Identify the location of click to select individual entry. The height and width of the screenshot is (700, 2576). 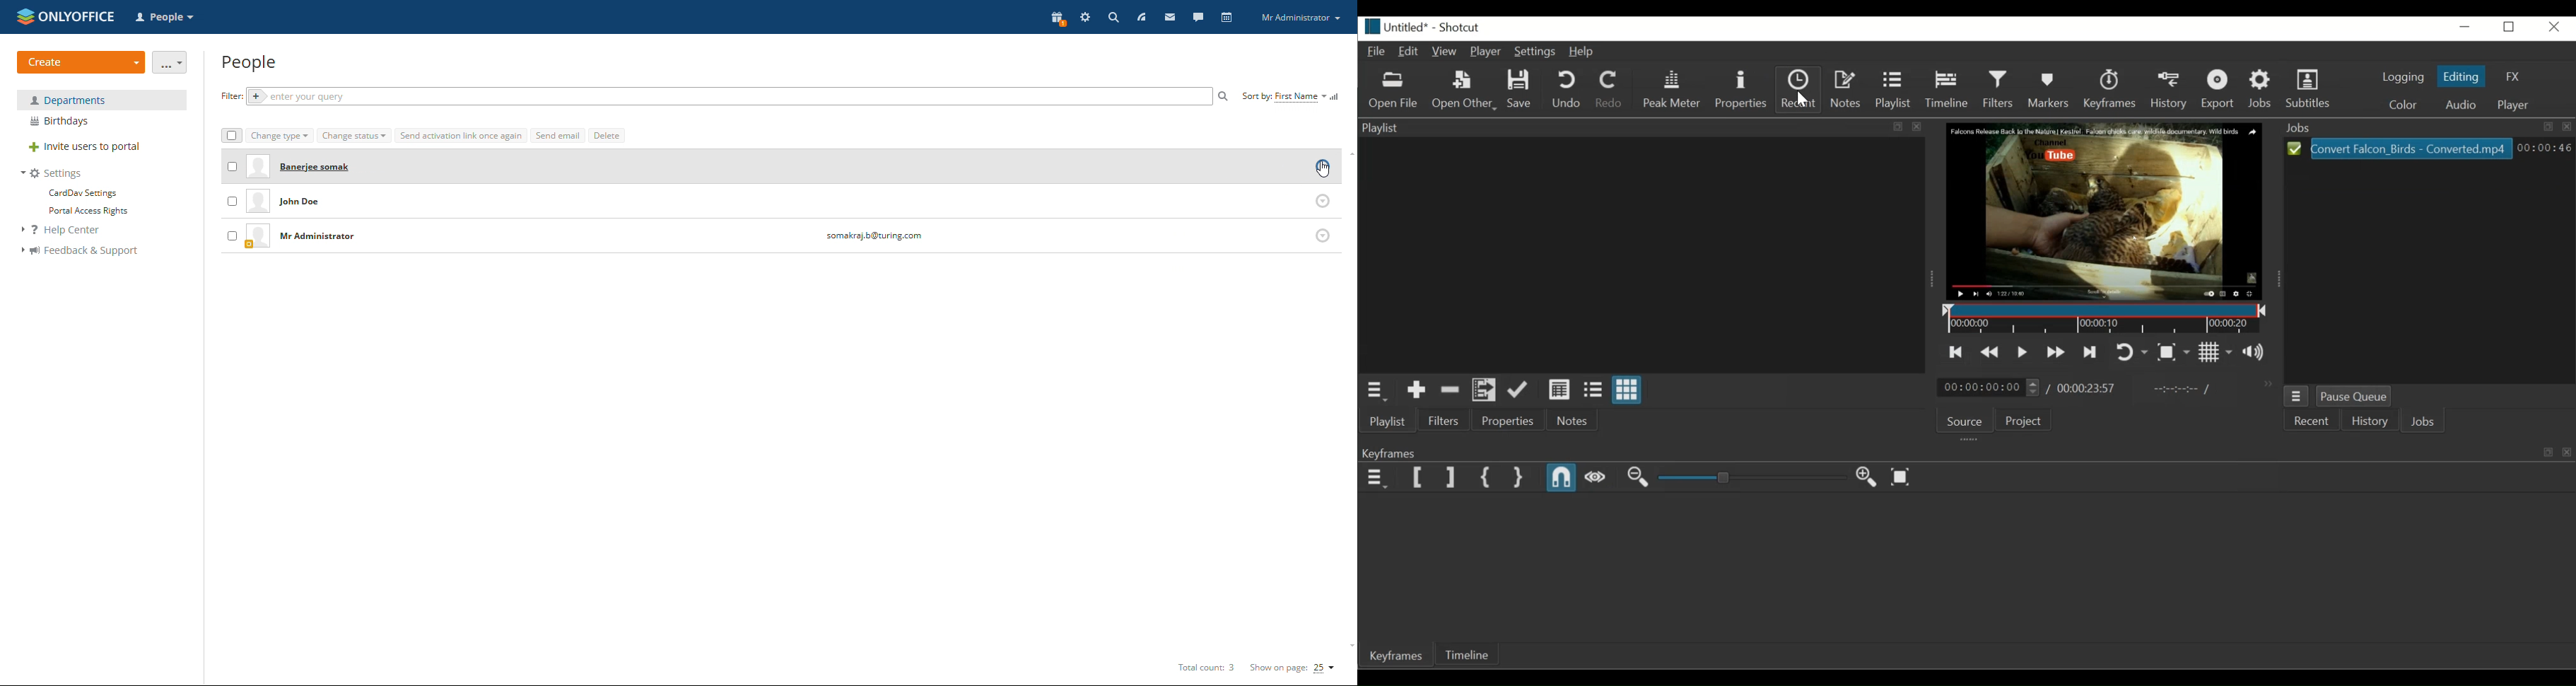
(230, 202).